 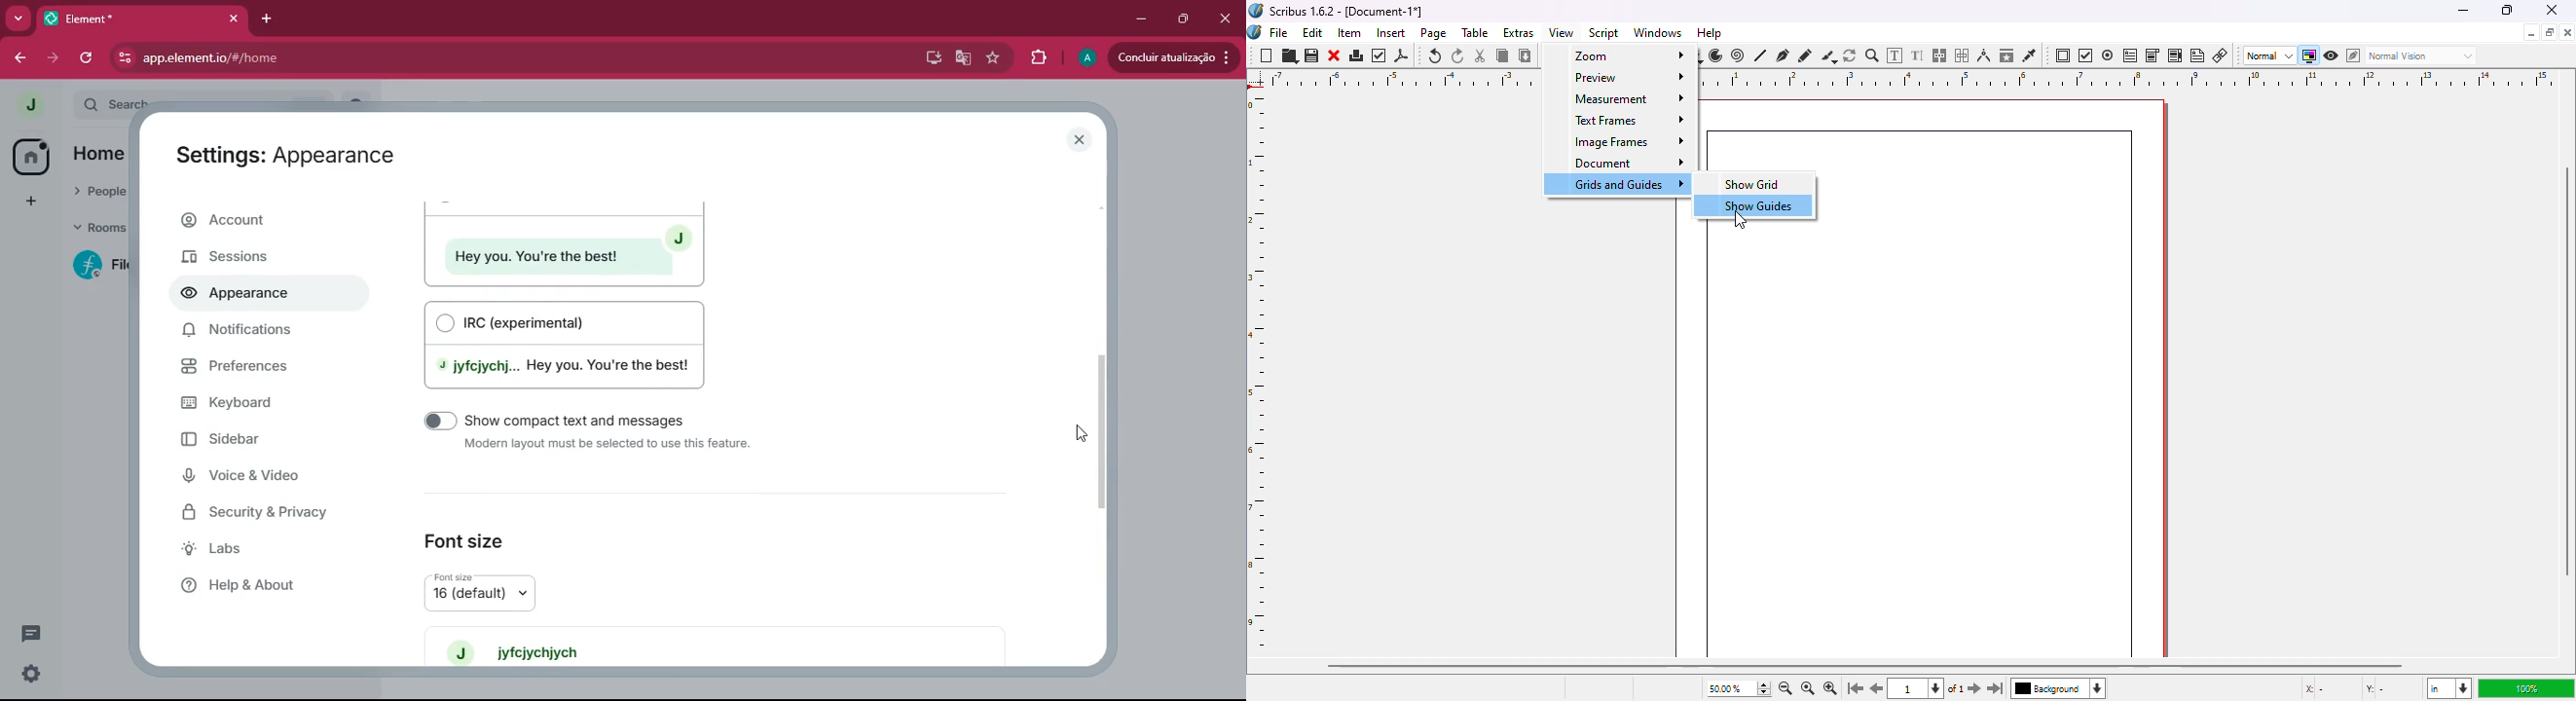 What do you see at coordinates (1999, 690) in the screenshot?
I see `go to the last page` at bounding box center [1999, 690].